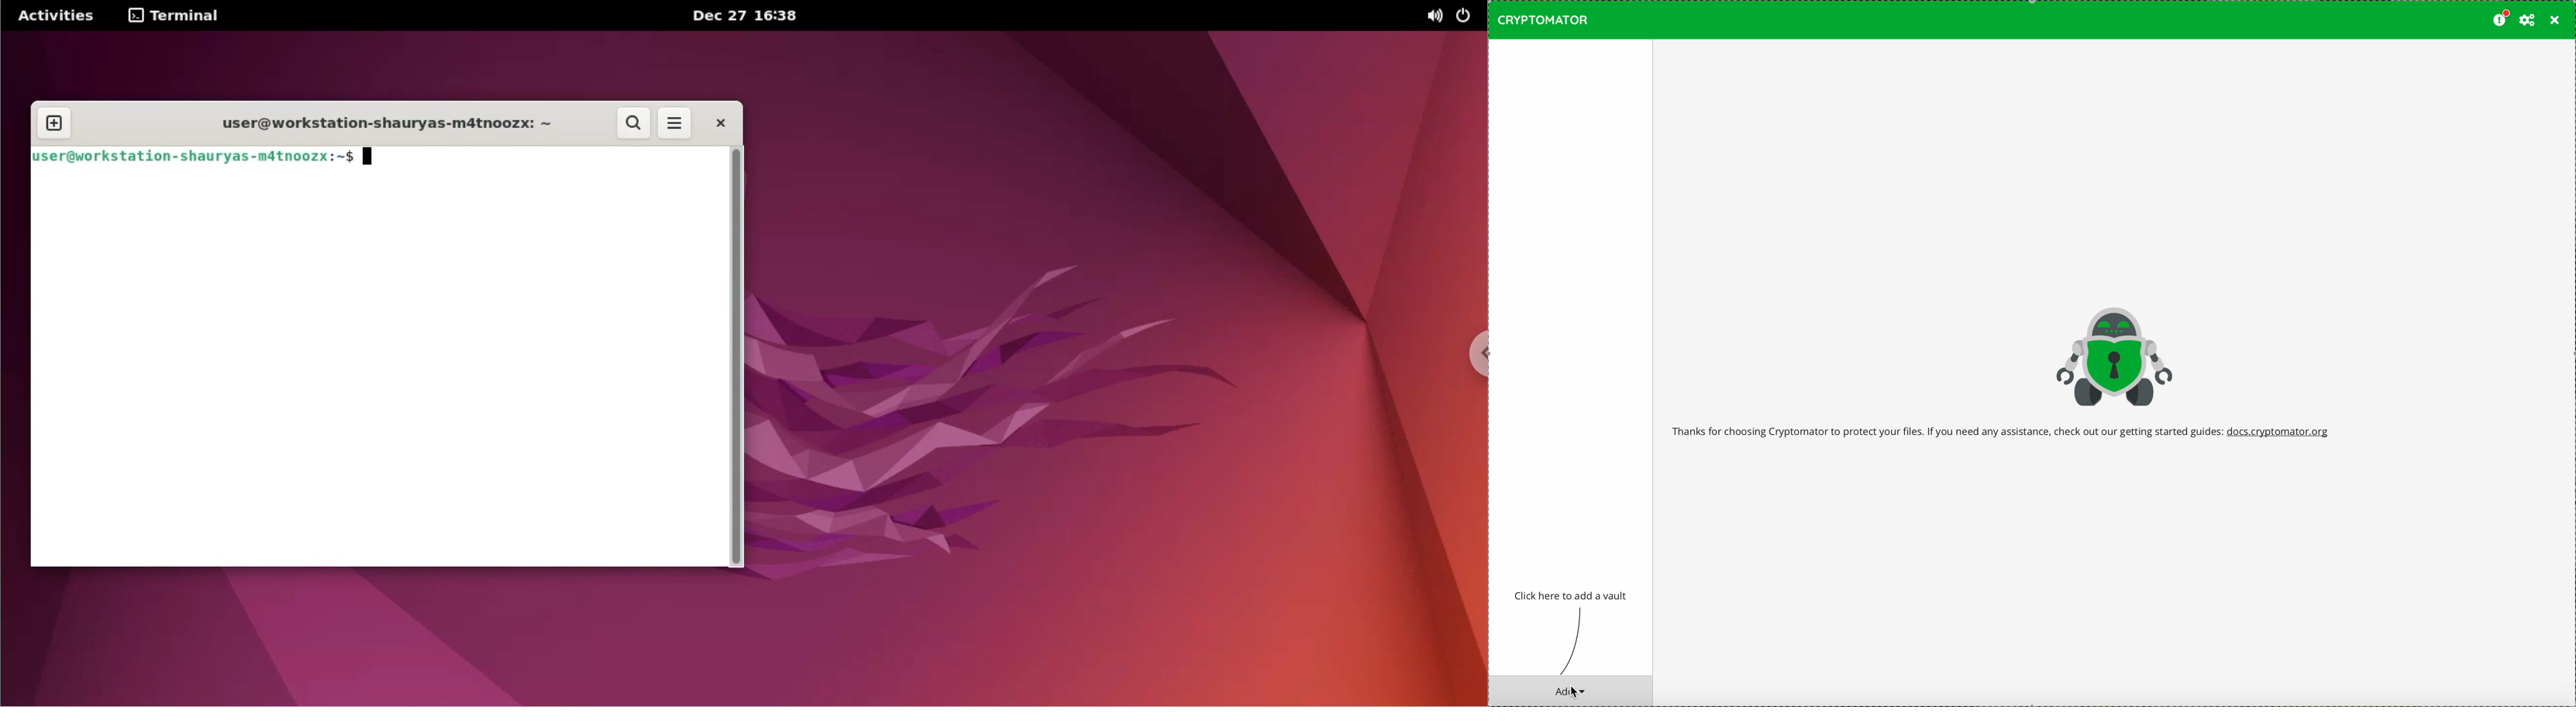 The image size is (2576, 728). Describe the element at coordinates (2000, 432) in the screenshot. I see `welcome message` at that location.